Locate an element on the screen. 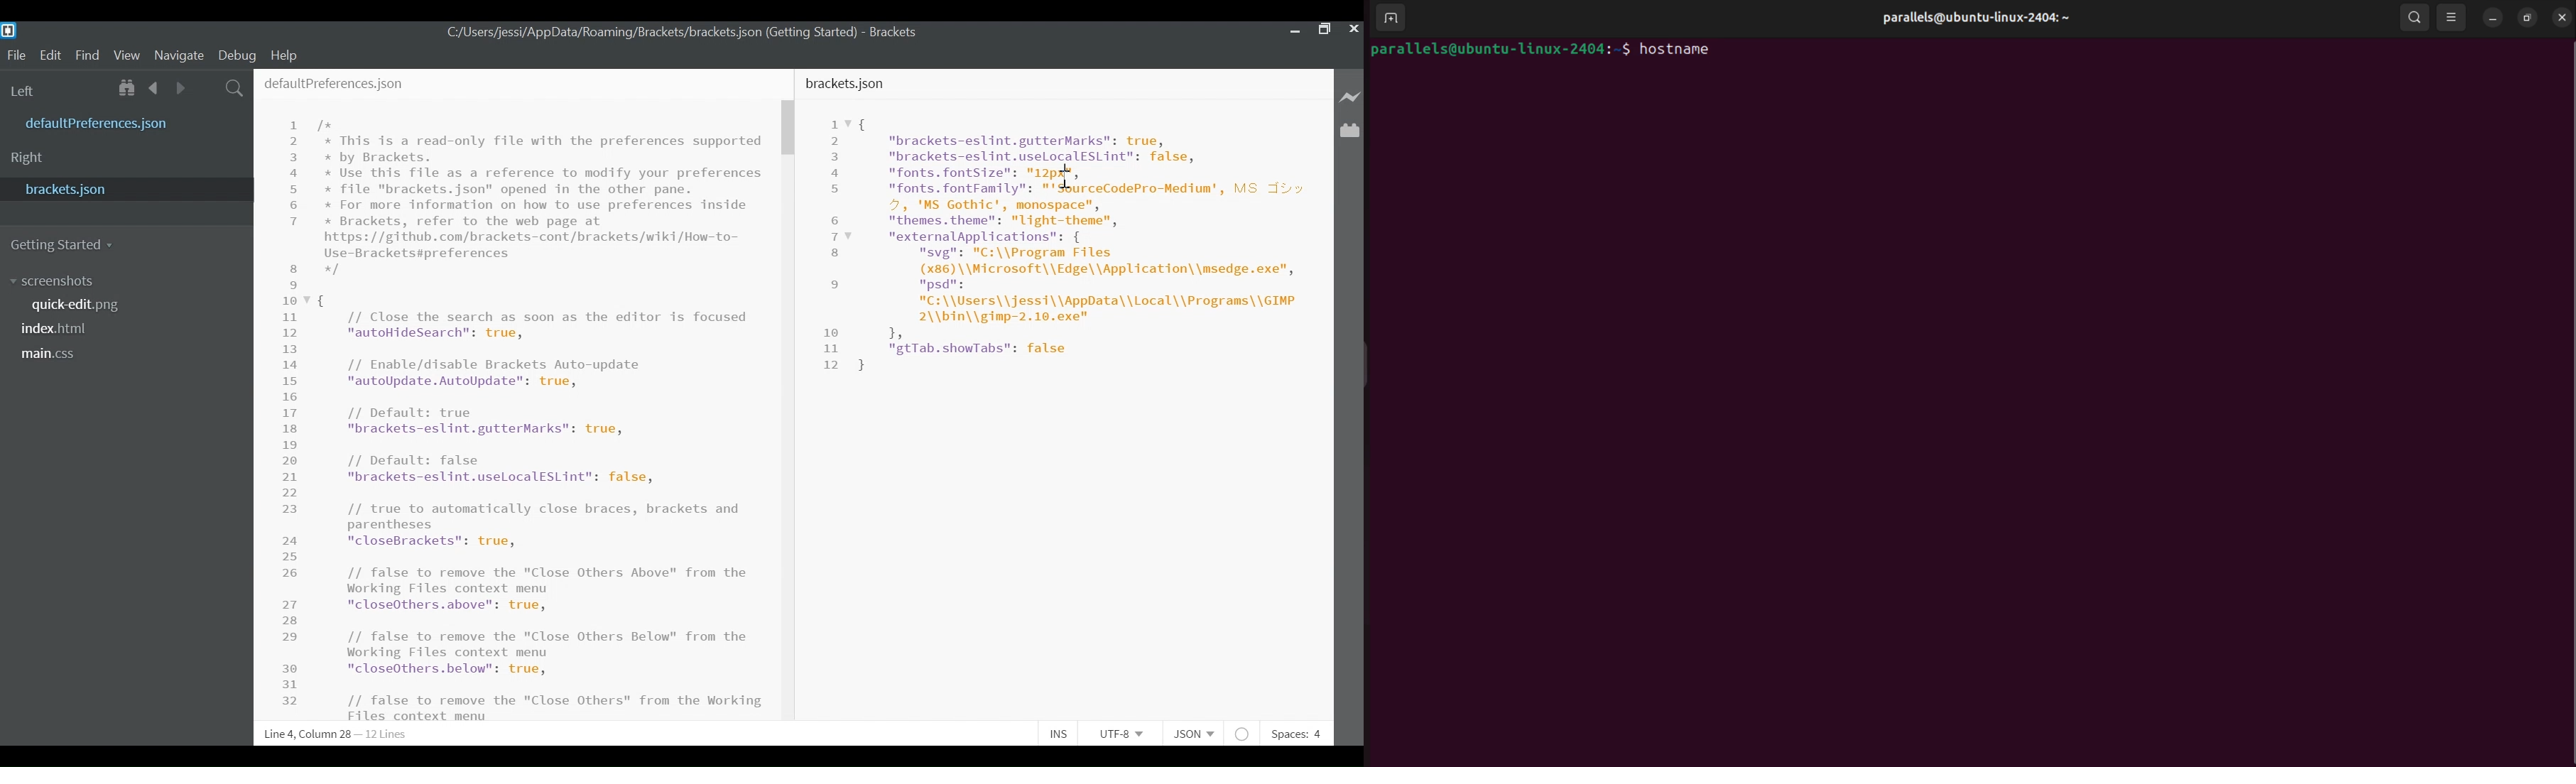 This screenshot has height=784, width=2576. Close is located at coordinates (1354, 31).